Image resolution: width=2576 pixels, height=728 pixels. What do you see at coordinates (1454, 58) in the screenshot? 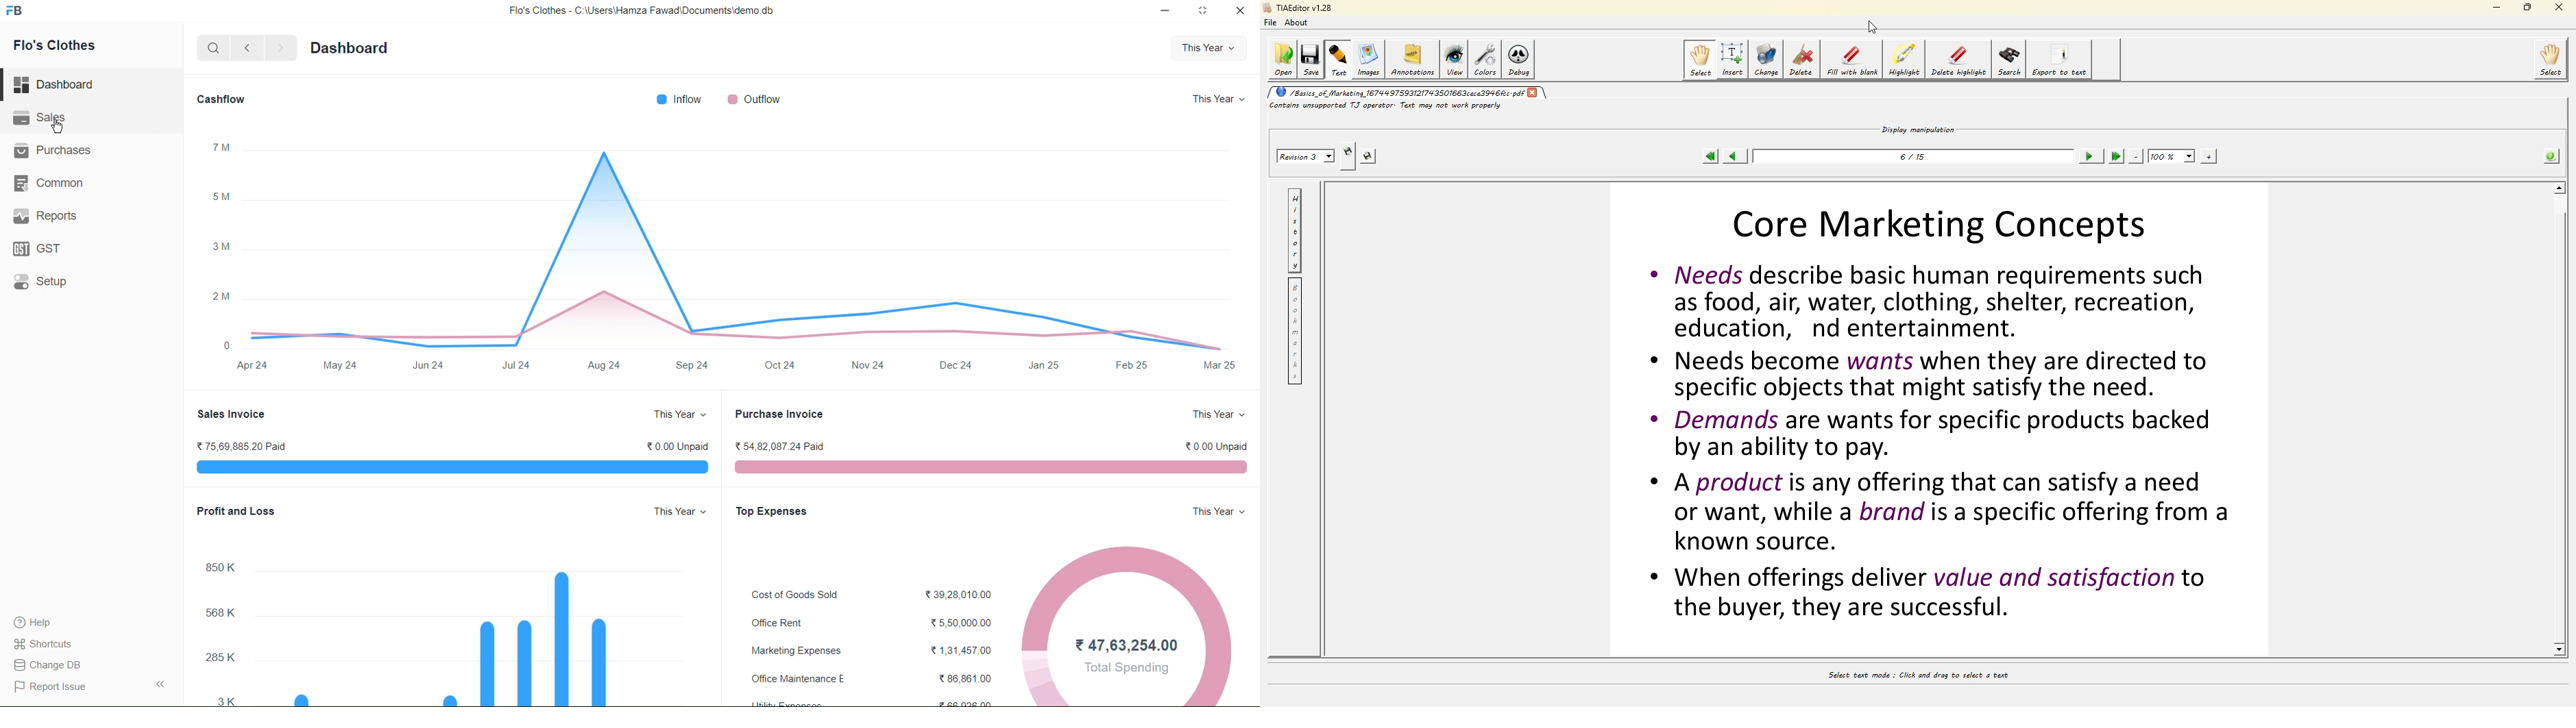
I see `view` at bounding box center [1454, 58].